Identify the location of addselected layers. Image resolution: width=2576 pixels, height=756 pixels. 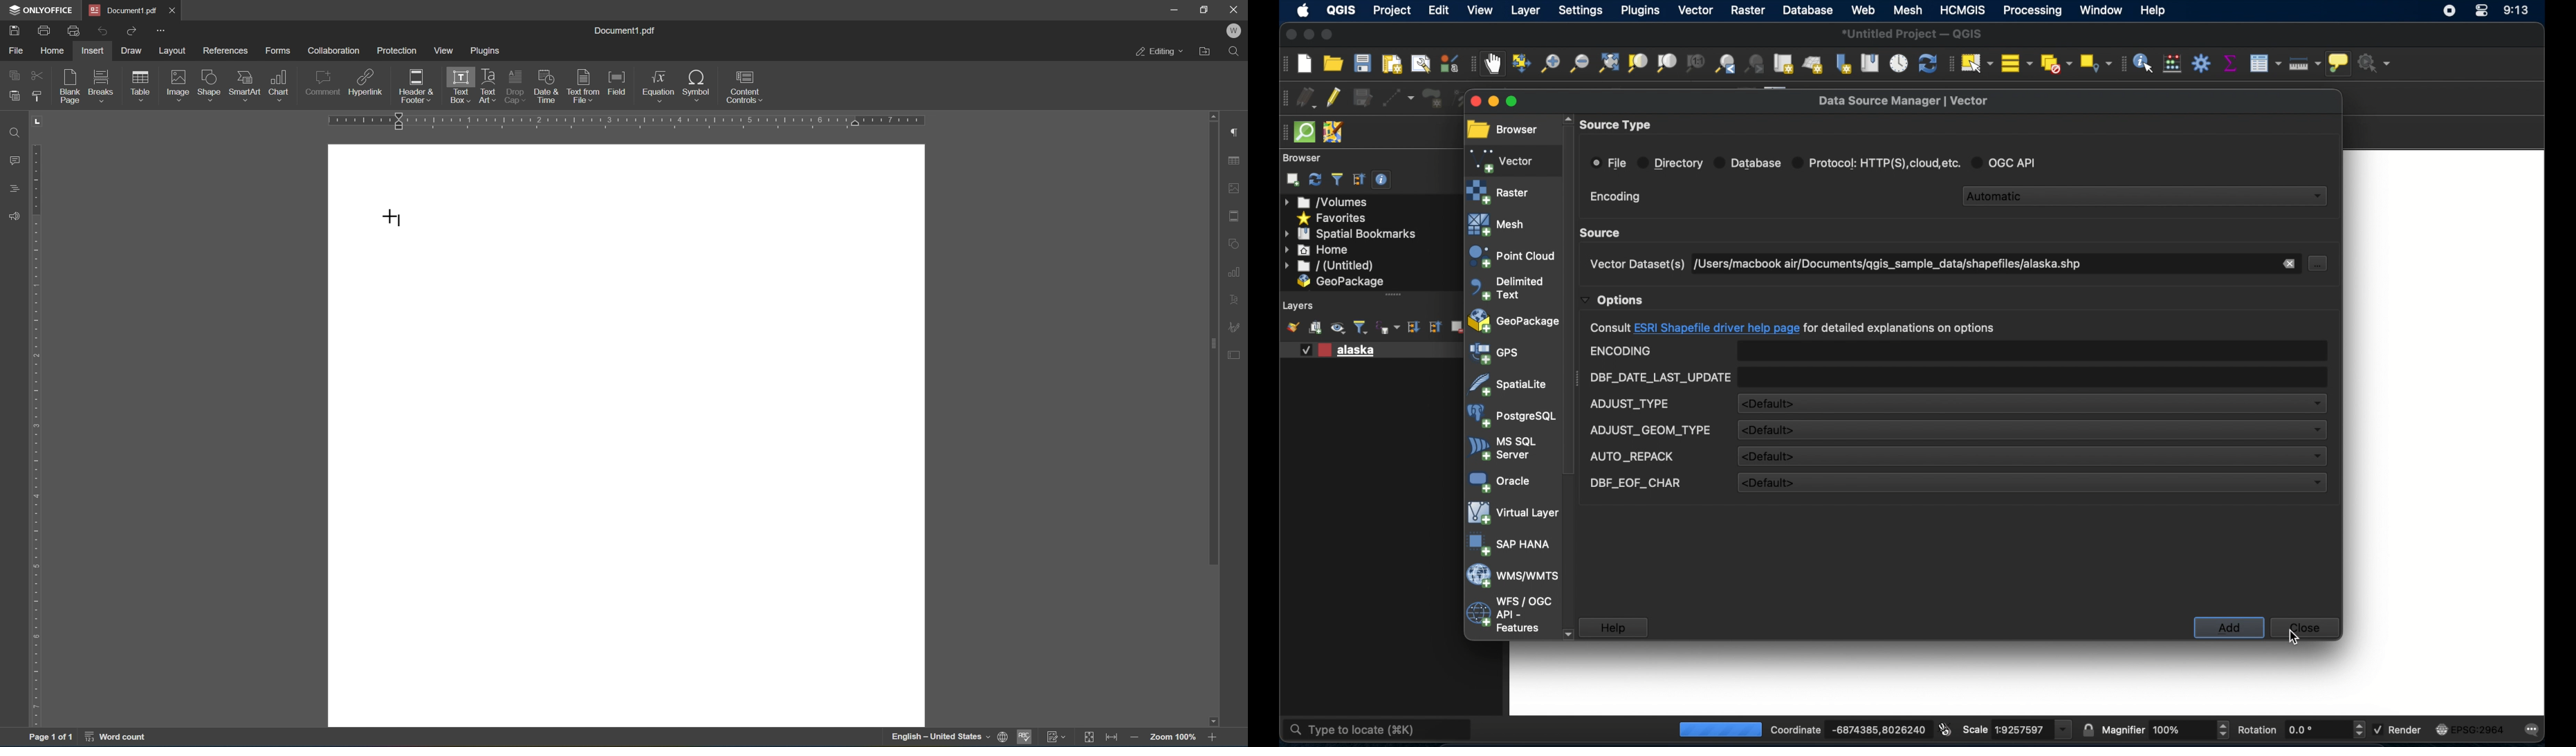
(1292, 180).